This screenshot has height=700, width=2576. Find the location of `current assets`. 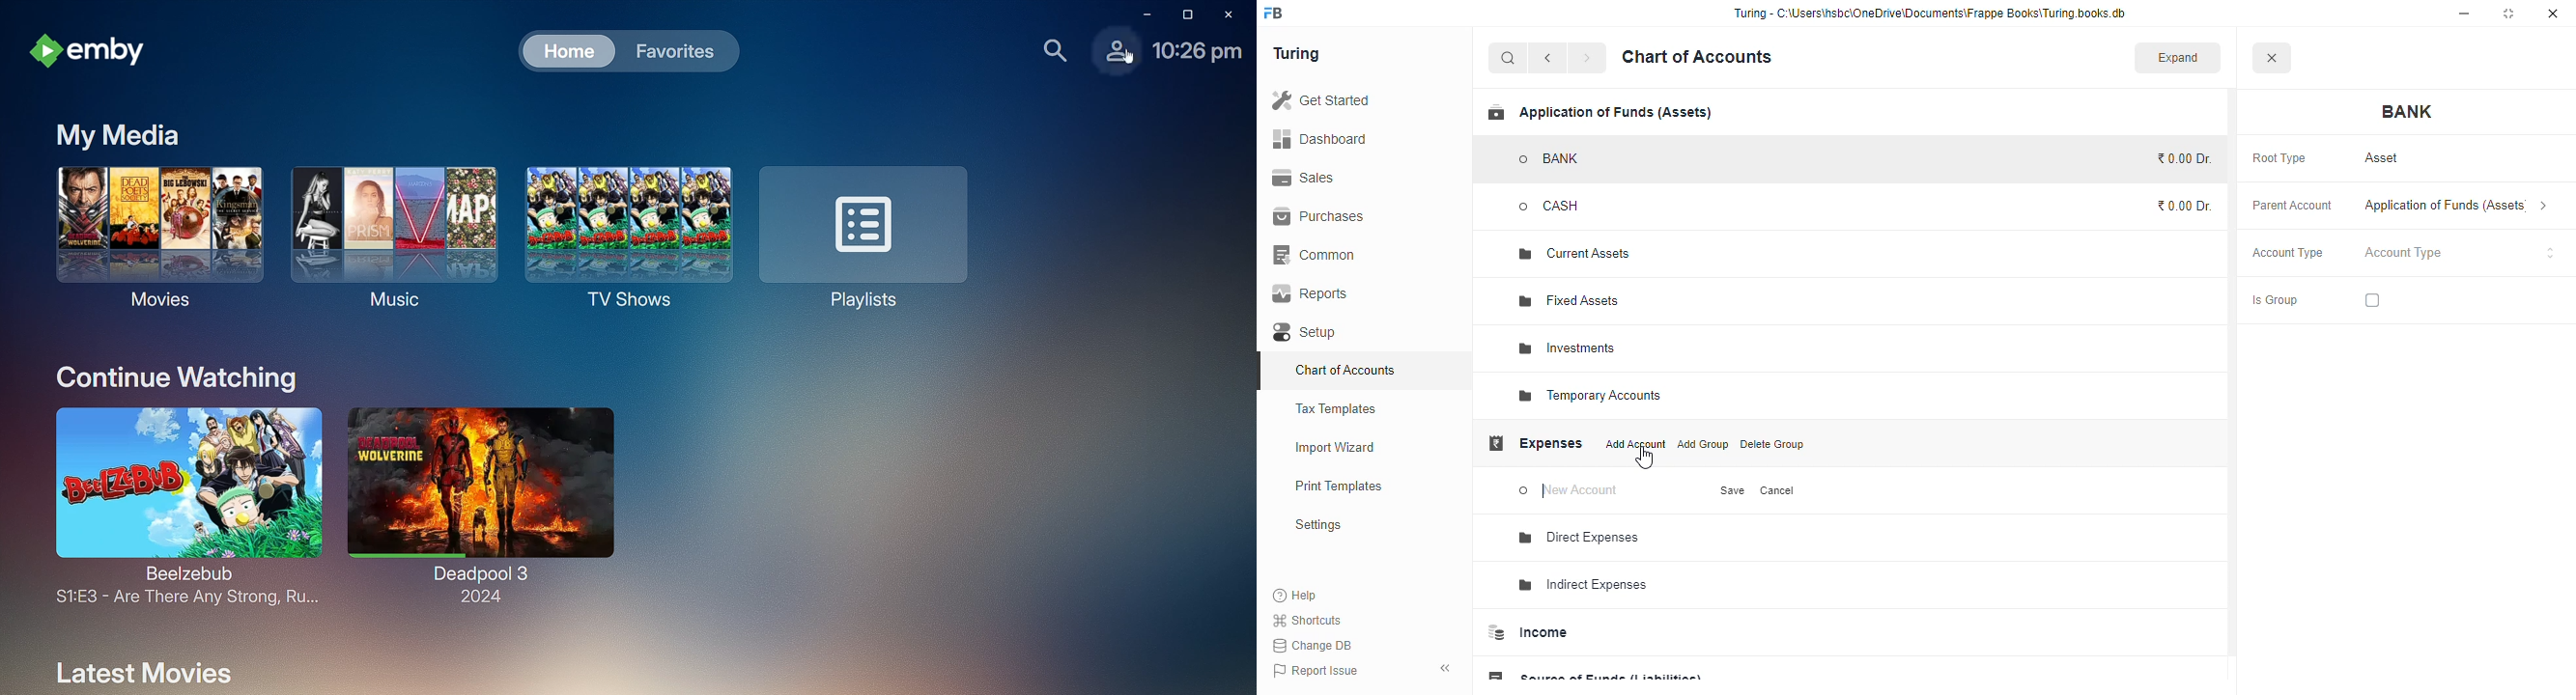

current assets is located at coordinates (1574, 255).